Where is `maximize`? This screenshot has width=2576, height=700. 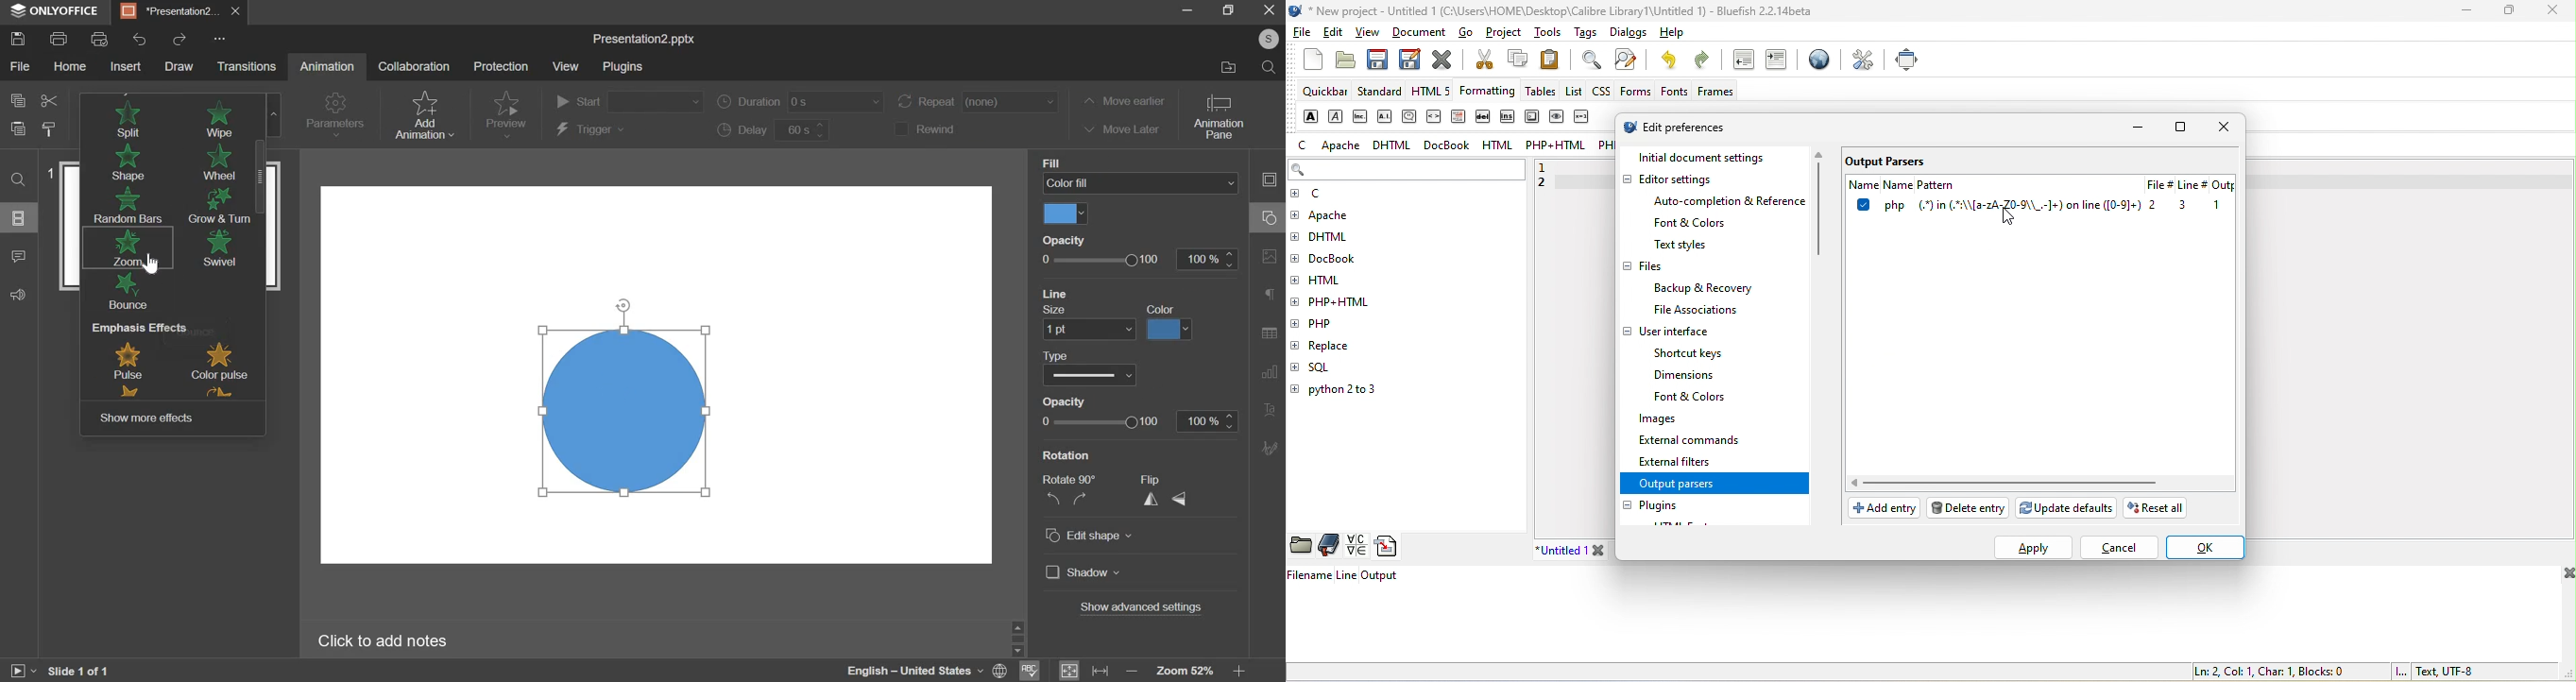 maximize is located at coordinates (1232, 10).